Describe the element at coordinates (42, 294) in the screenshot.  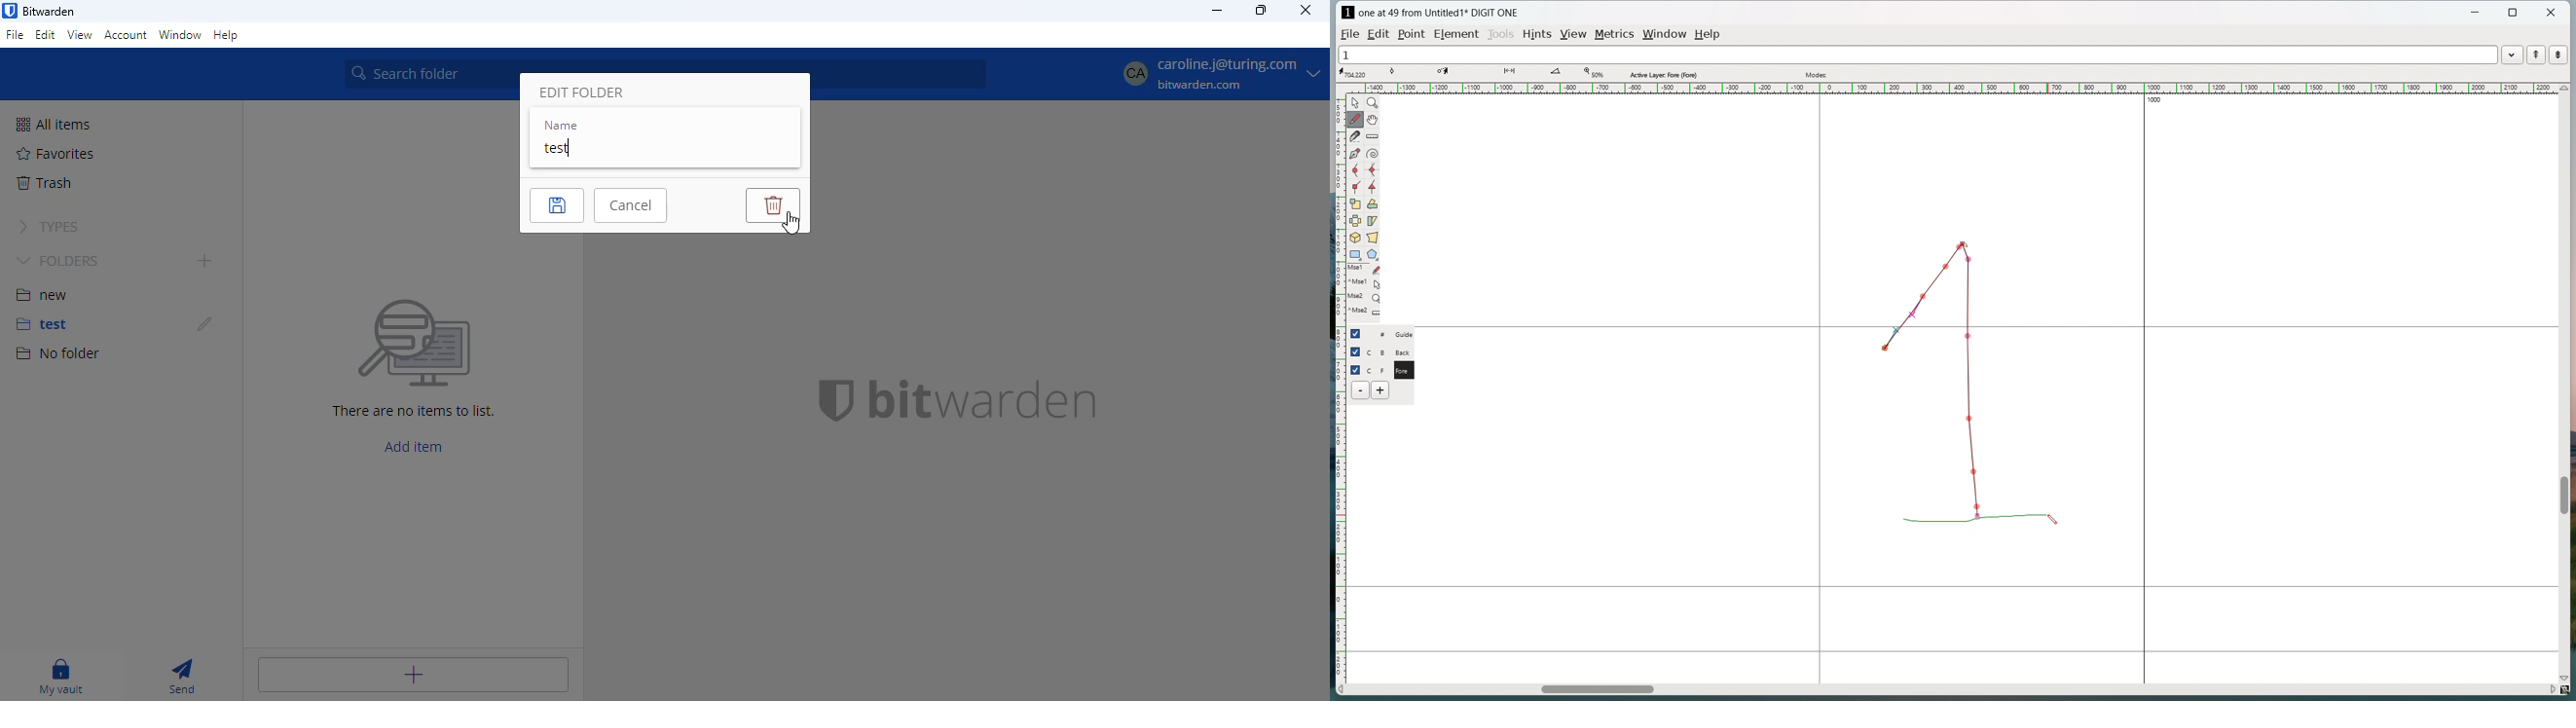
I see `new` at that location.